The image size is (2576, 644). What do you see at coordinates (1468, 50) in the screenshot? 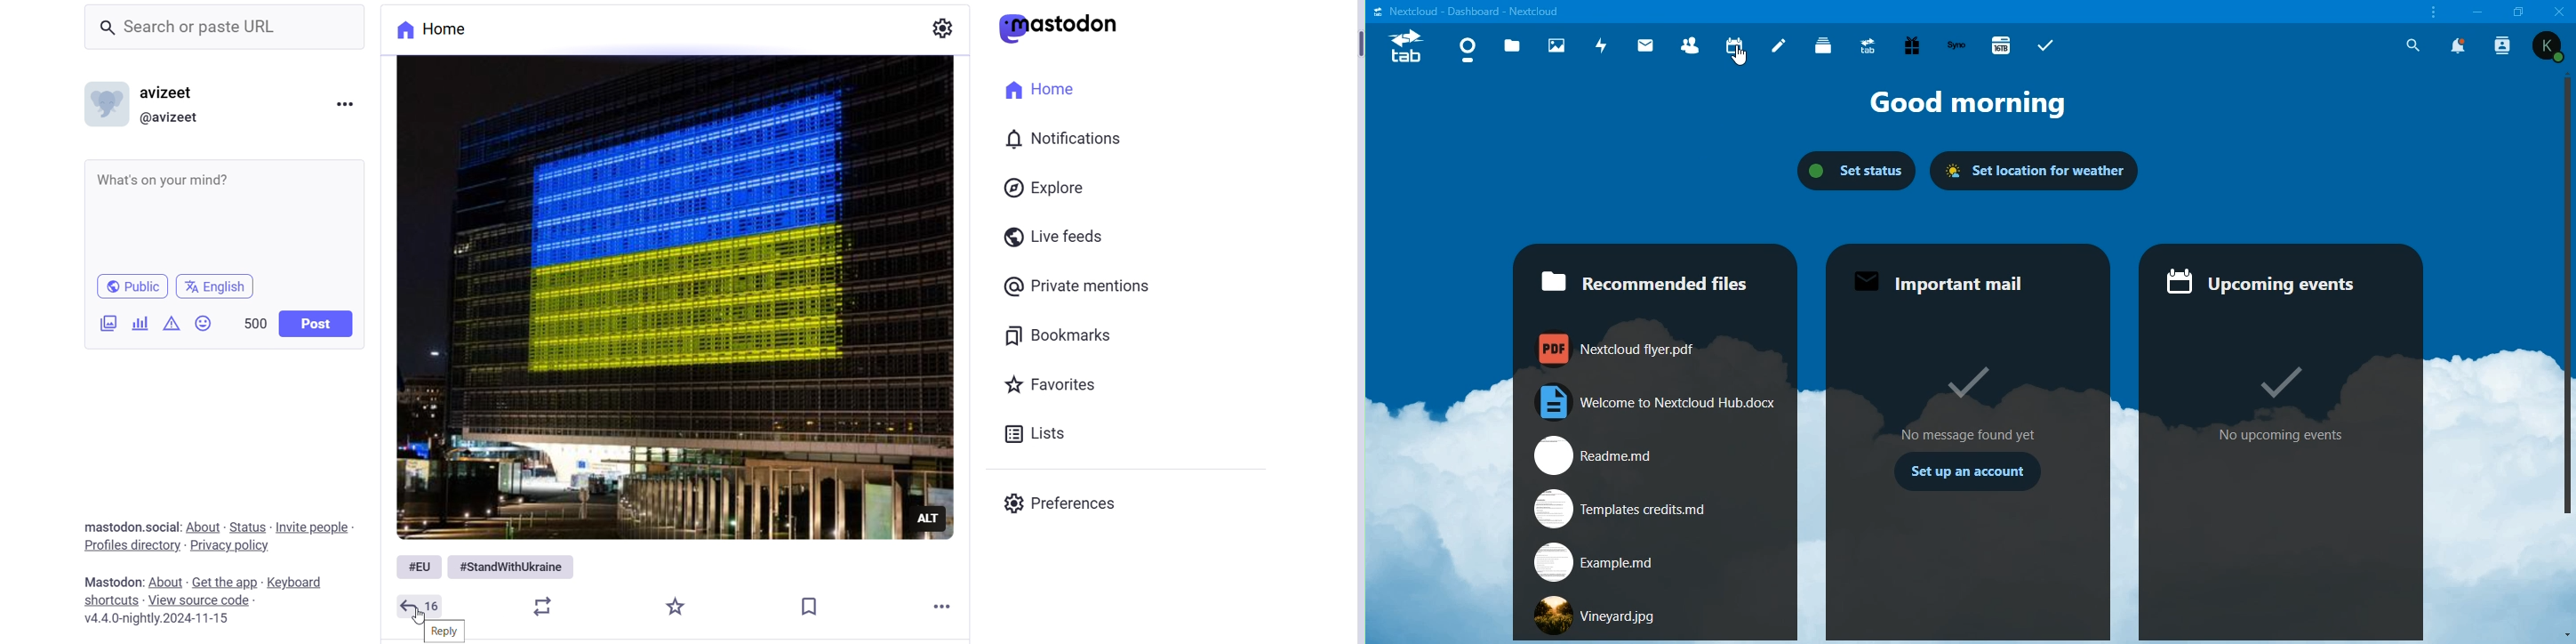
I see `dashboard` at bounding box center [1468, 50].